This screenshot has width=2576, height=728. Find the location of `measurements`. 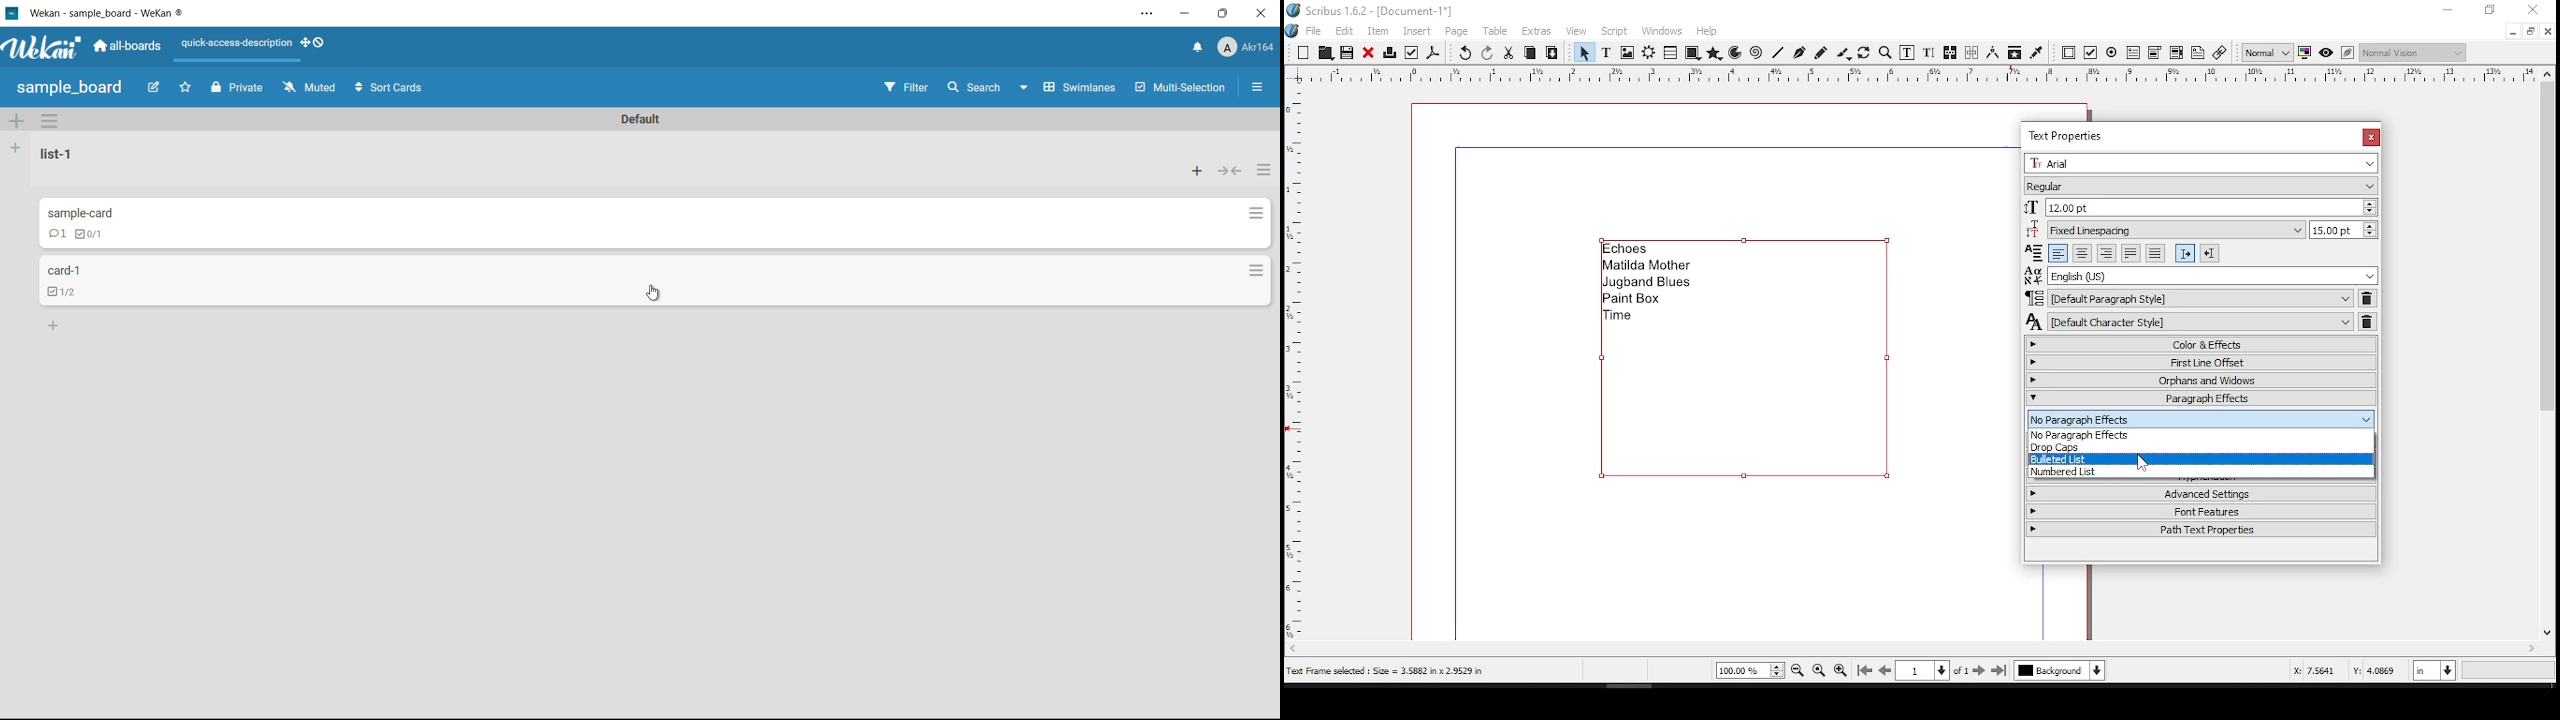

measurements is located at coordinates (1992, 53).